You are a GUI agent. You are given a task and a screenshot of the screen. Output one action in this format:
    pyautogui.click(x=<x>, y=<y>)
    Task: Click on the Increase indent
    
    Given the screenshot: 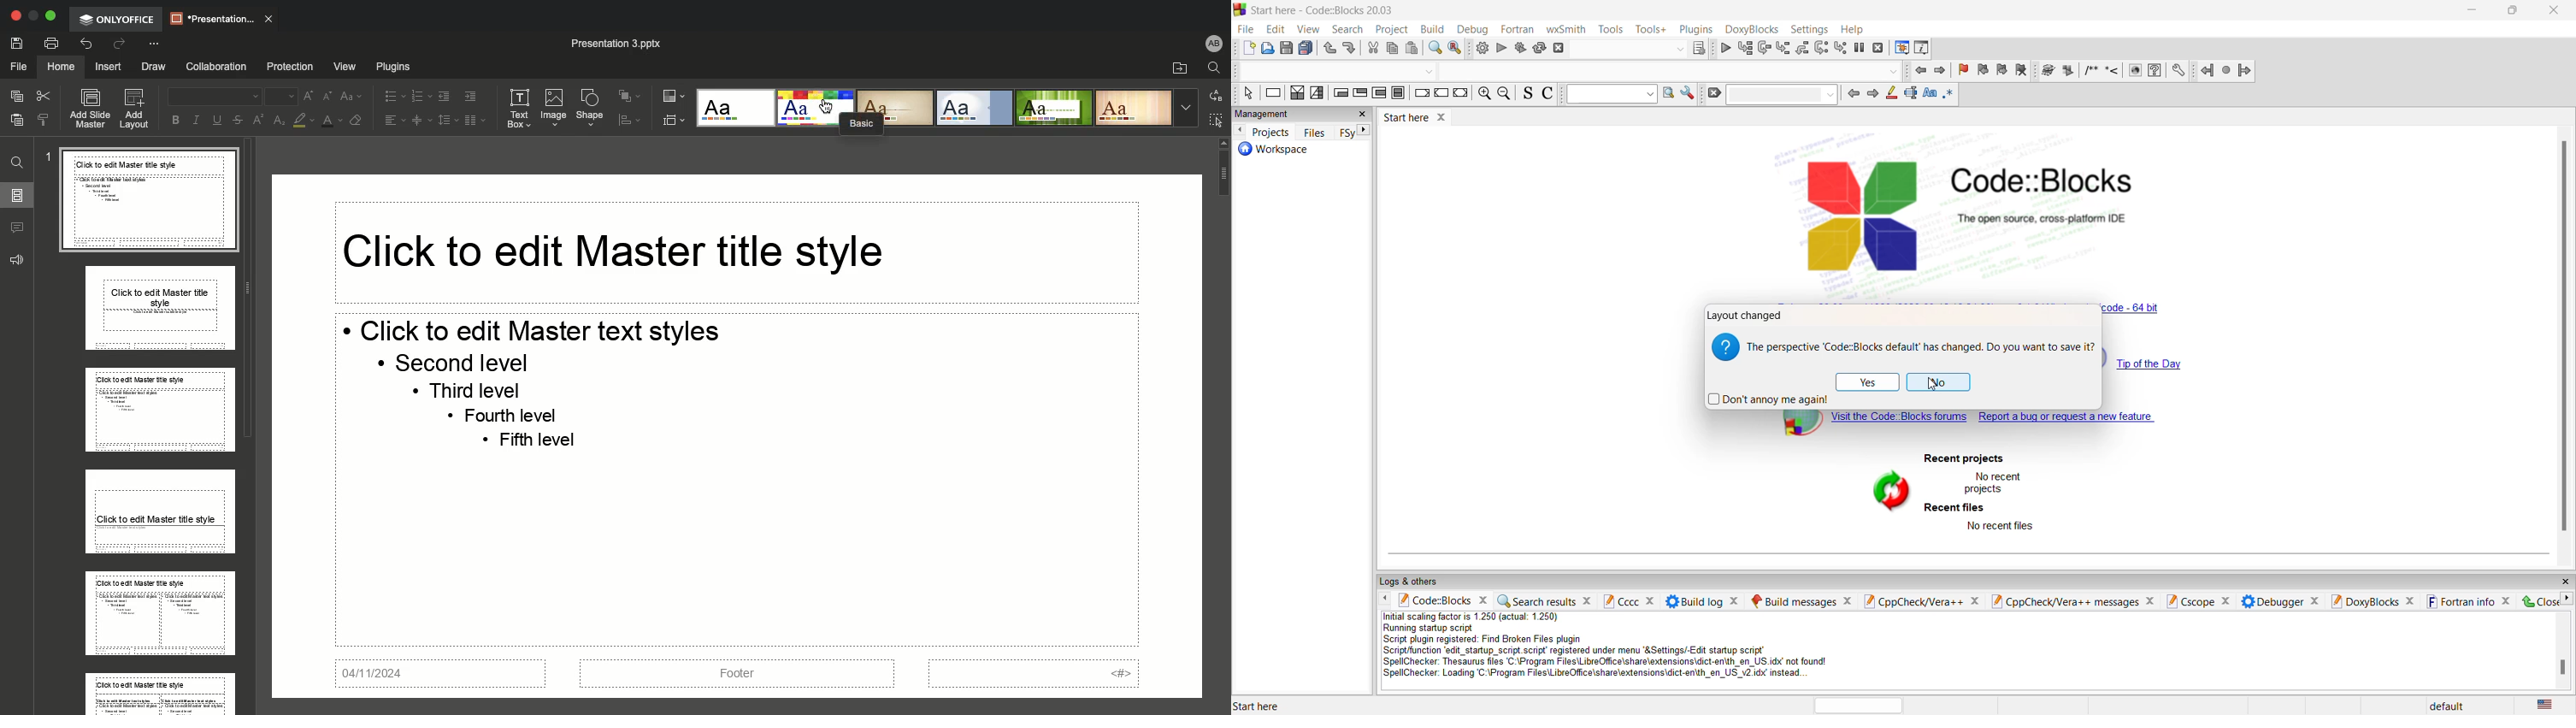 What is the action you would take?
    pyautogui.click(x=470, y=95)
    